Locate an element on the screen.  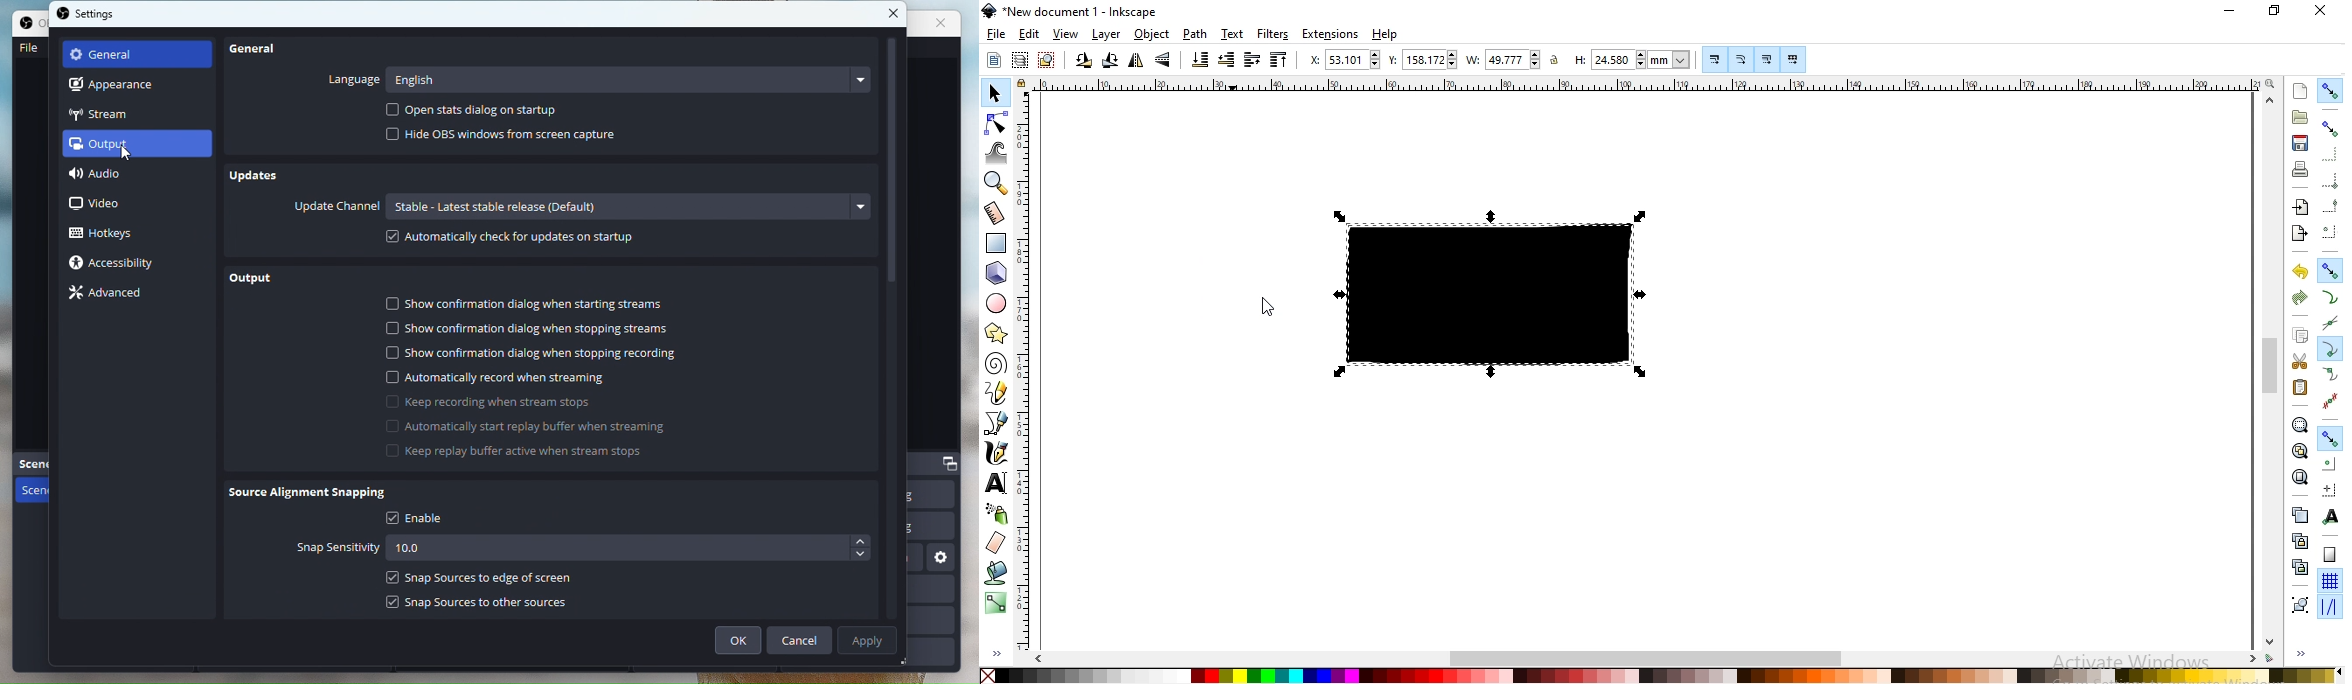
minimize is located at coordinates (2230, 12).